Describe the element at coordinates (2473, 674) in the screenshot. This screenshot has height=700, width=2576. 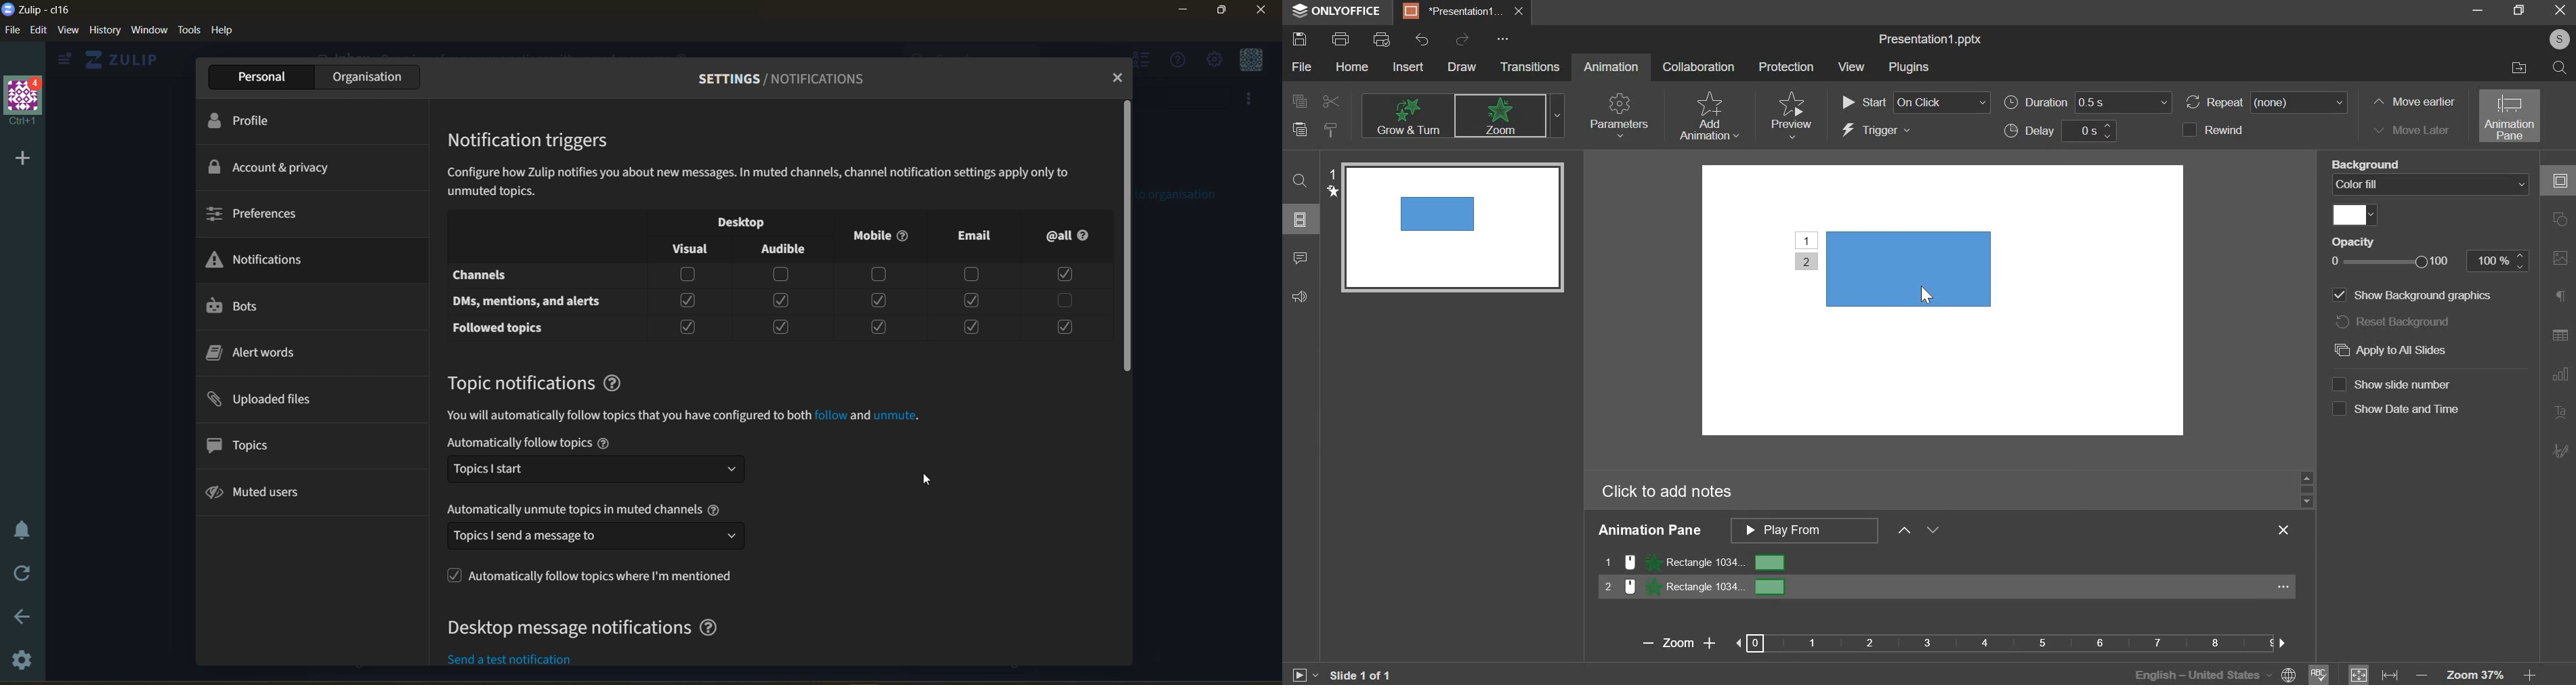
I see `zoom 37%` at that location.